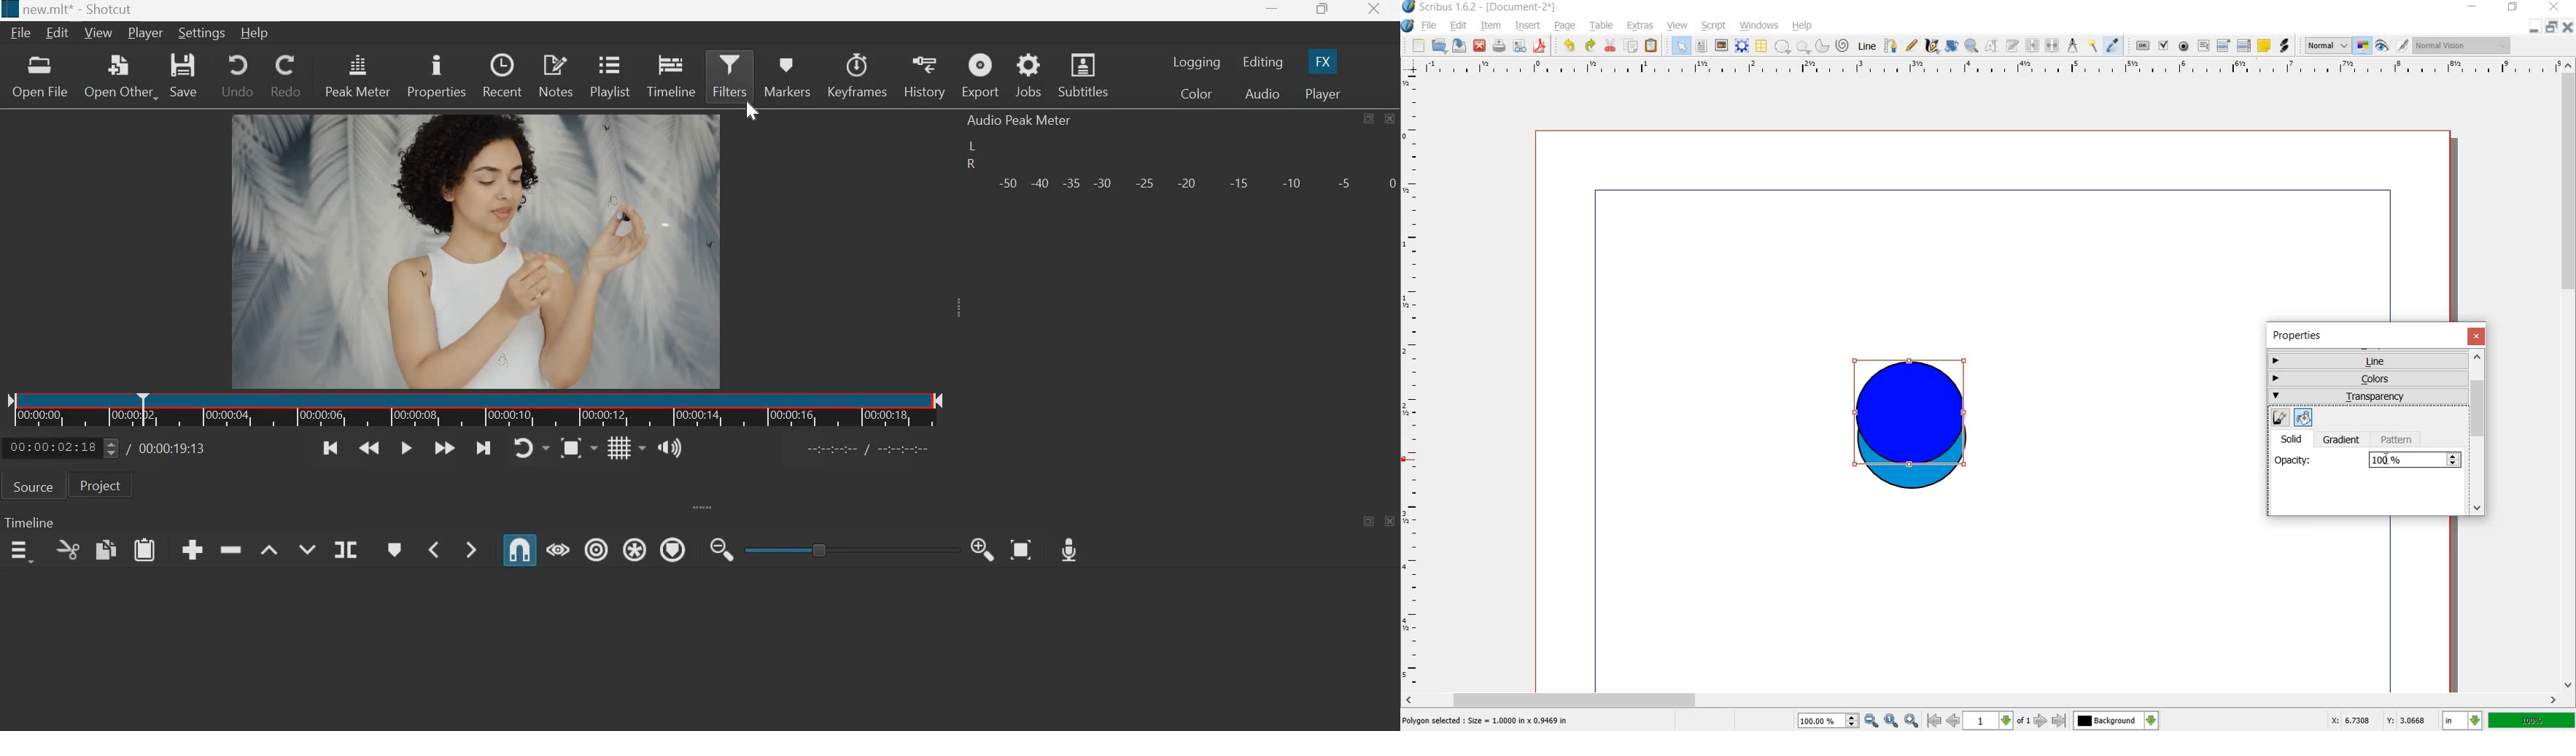  Describe the element at coordinates (1196, 184) in the screenshot. I see `Volume meter` at that location.